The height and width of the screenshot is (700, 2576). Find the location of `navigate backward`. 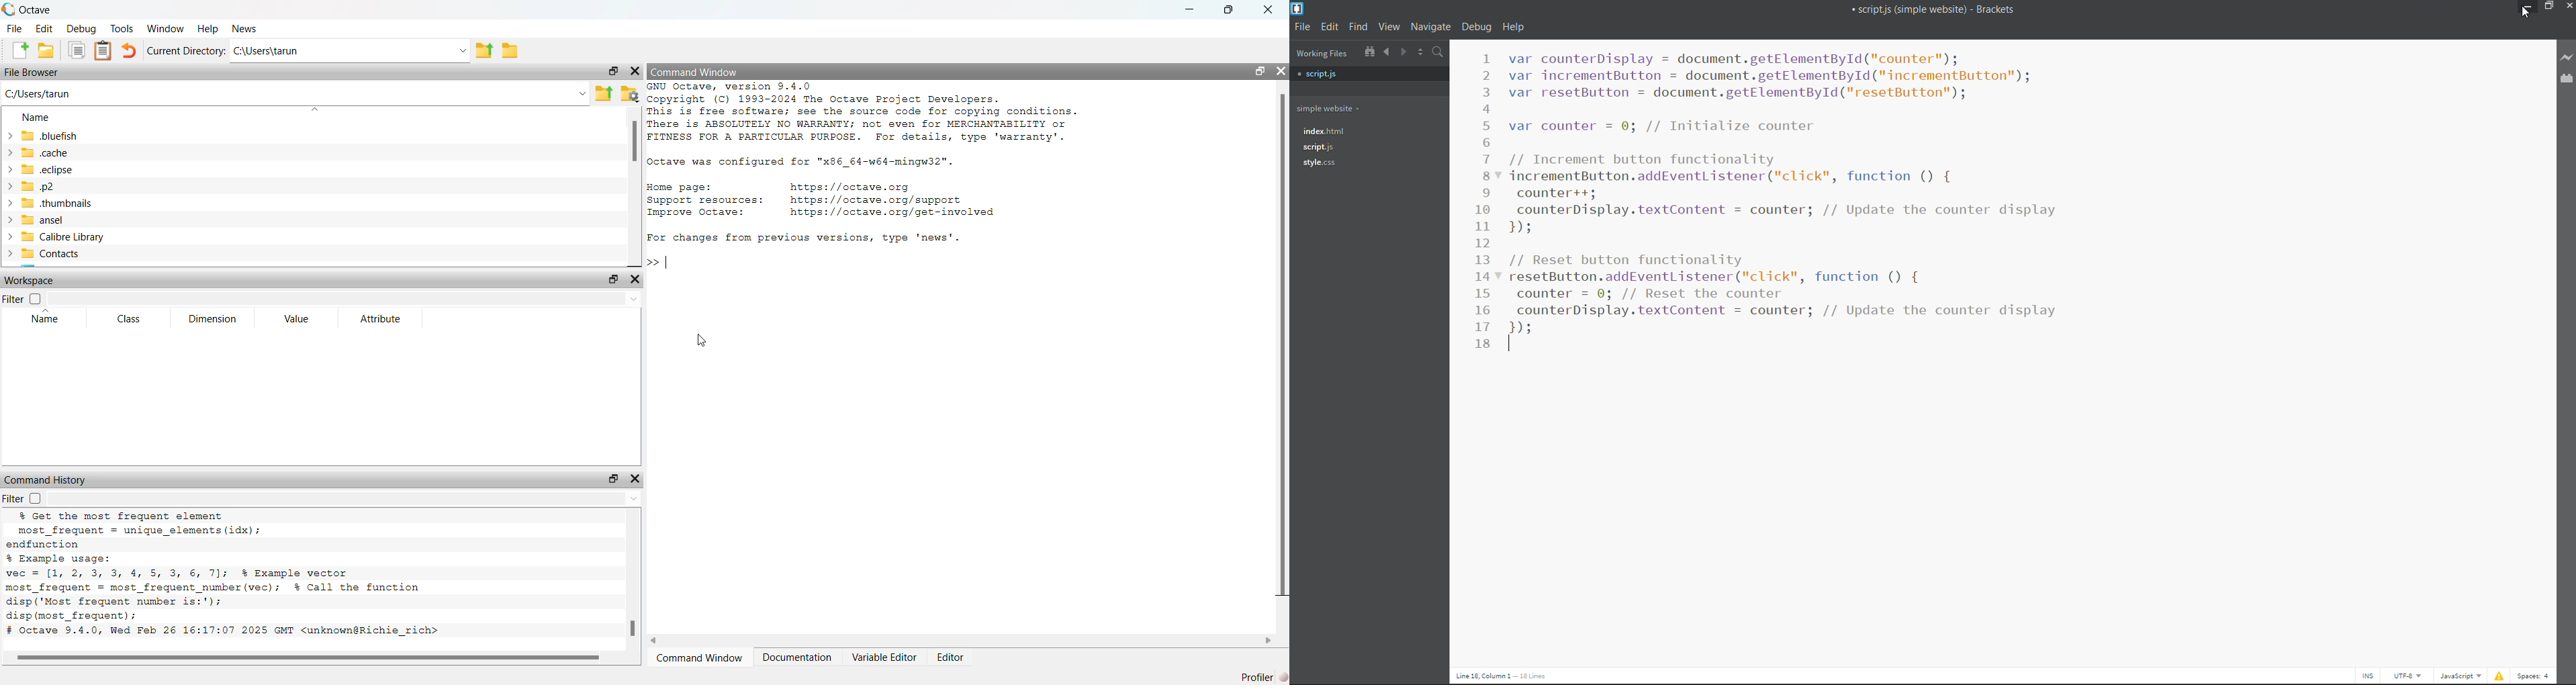

navigate backward is located at coordinates (1385, 52).